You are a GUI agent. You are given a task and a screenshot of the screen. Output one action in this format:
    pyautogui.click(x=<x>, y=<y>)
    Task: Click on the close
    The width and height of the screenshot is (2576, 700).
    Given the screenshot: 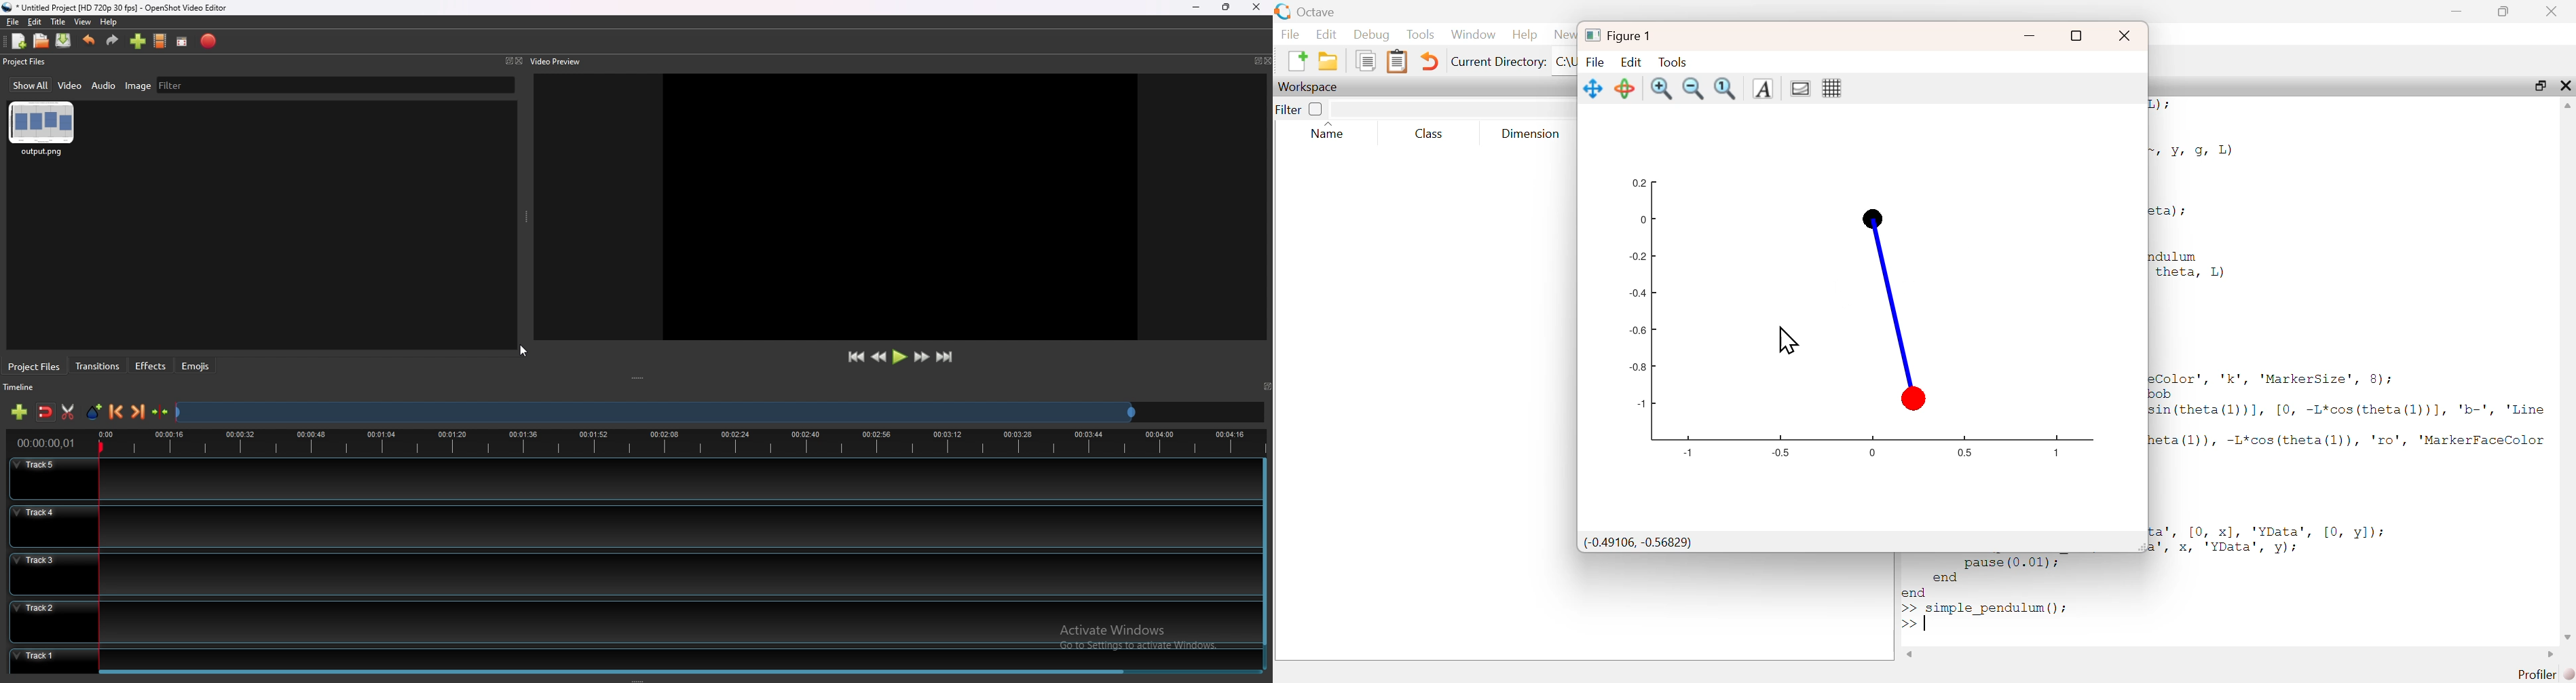 What is the action you would take?
    pyautogui.click(x=1268, y=60)
    